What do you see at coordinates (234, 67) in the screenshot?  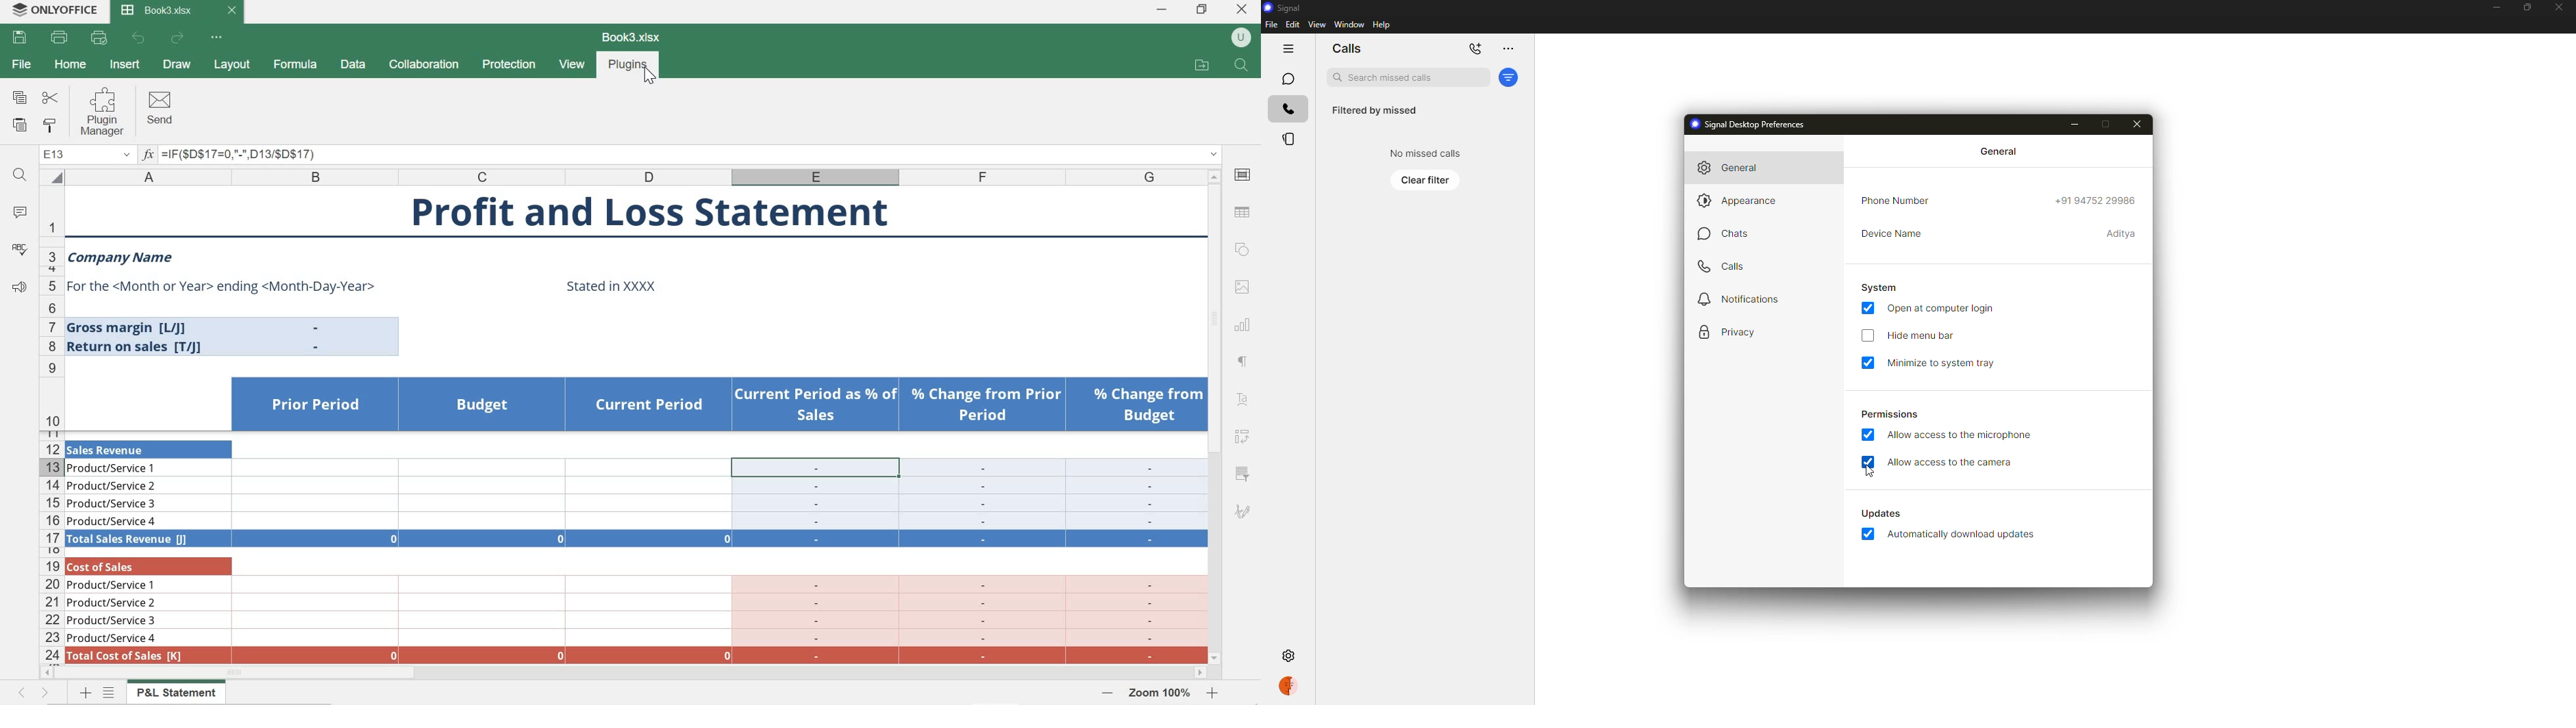 I see `Layout` at bounding box center [234, 67].